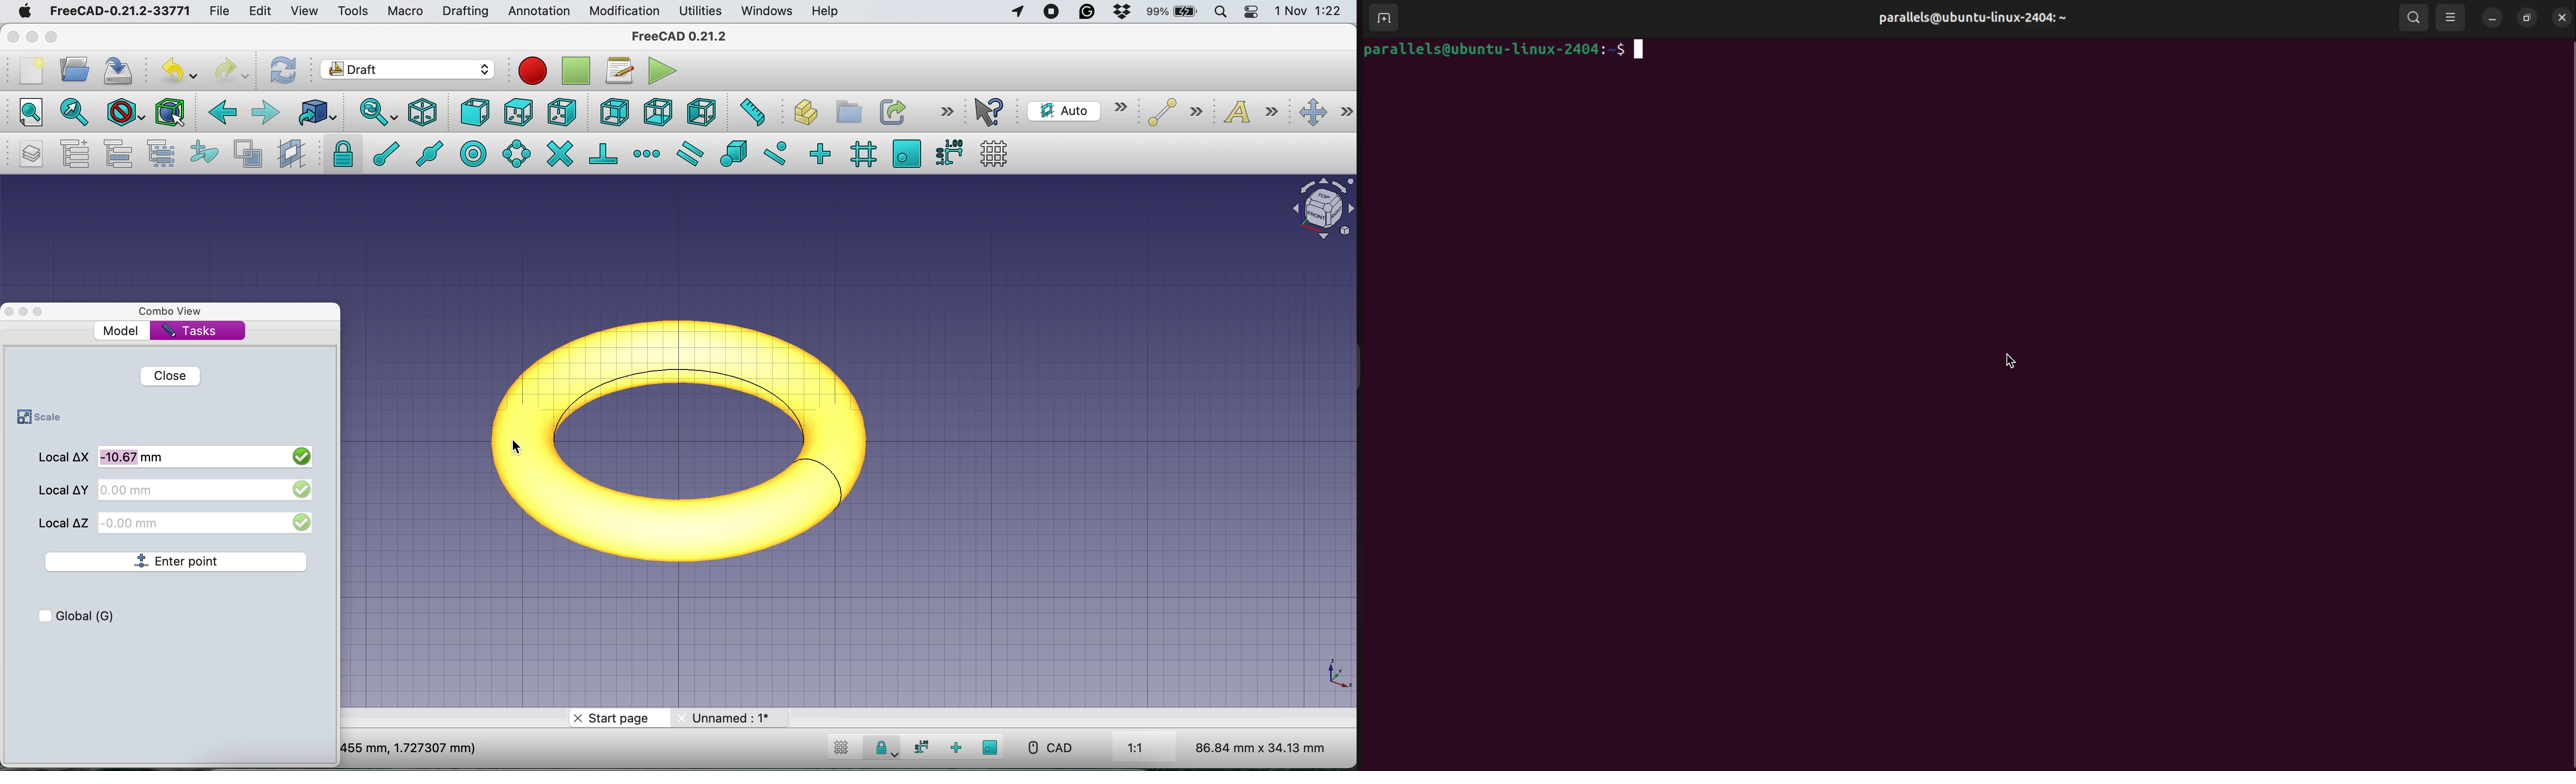 This screenshot has height=784, width=2576. What do you see at coordinates (121, 10) in the screenshot?
I see `FreeCAD-0.21.2-33771` at bounding box center [121, 10].